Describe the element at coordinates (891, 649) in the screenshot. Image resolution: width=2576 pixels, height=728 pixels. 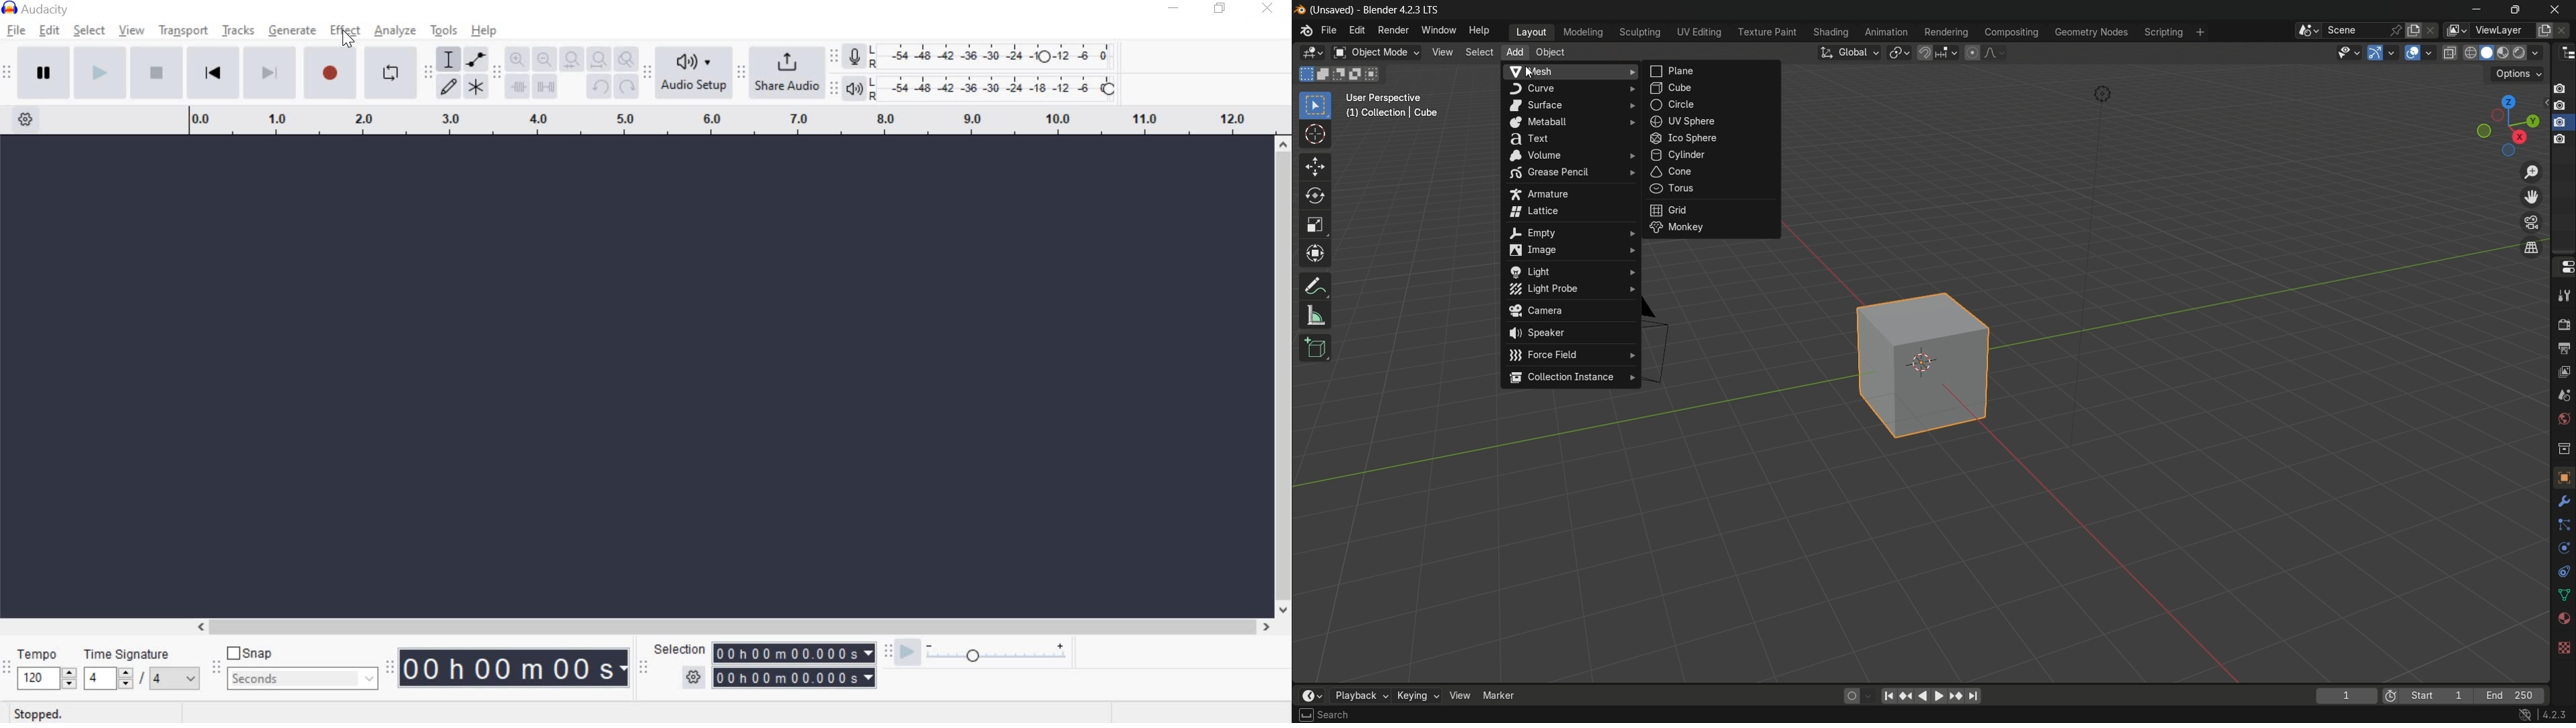
I see `Play-at-speed toolbar` at that location.